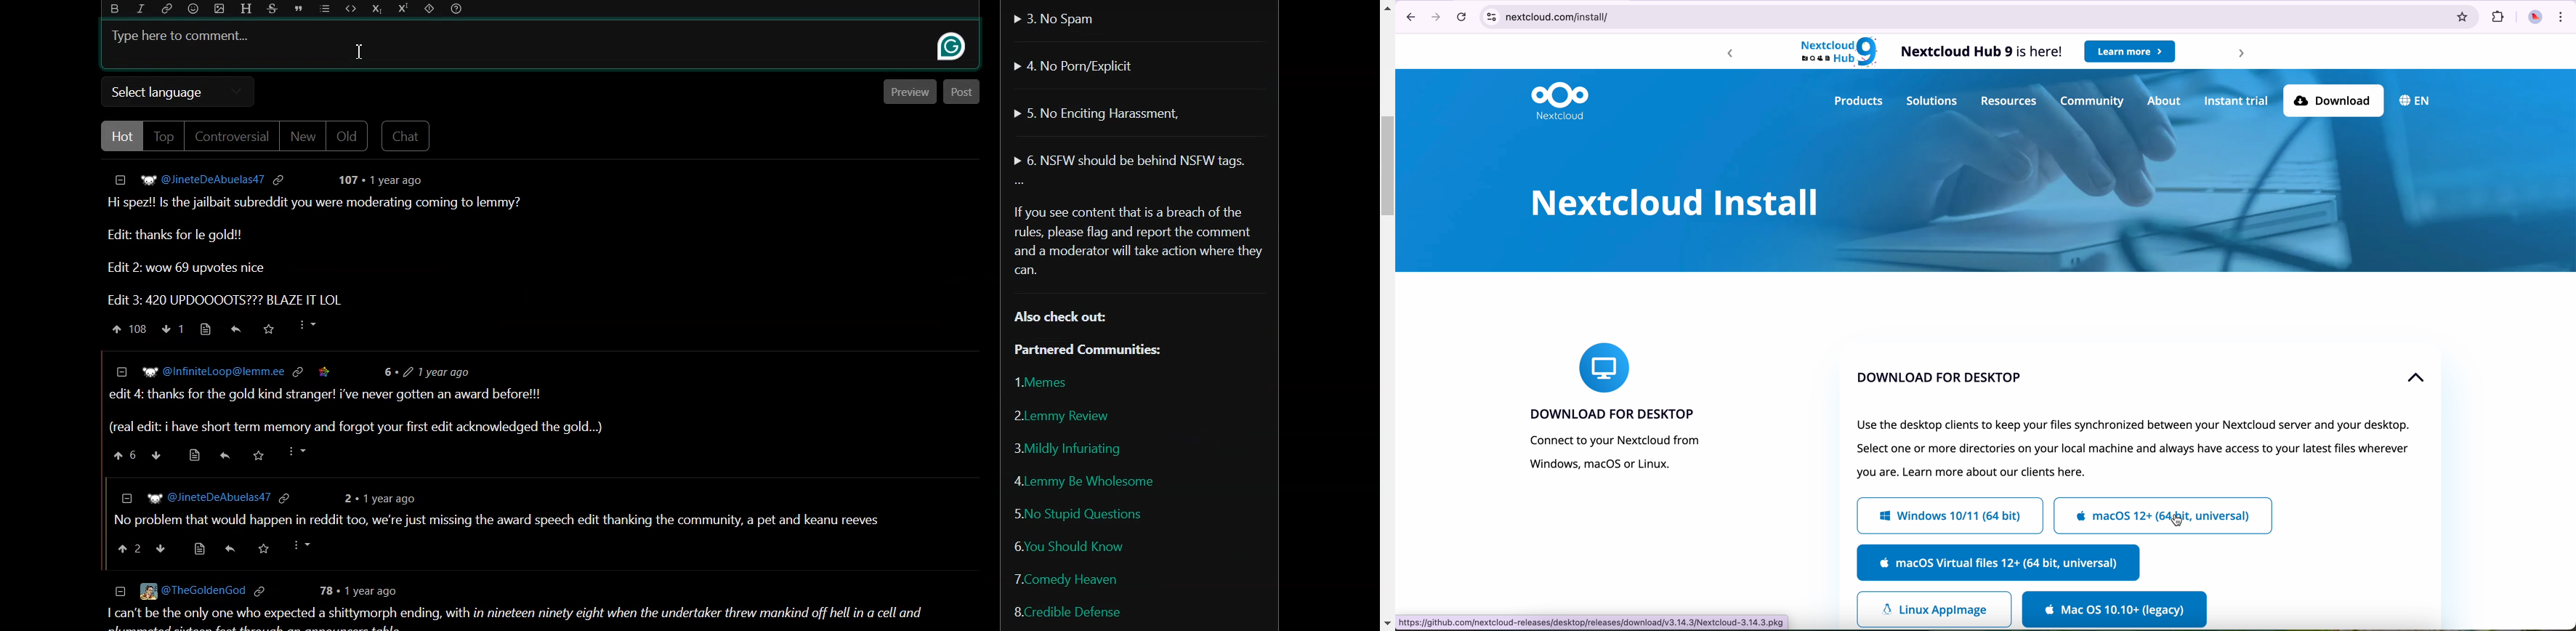  I want to click on Preview , so click(910, 92).